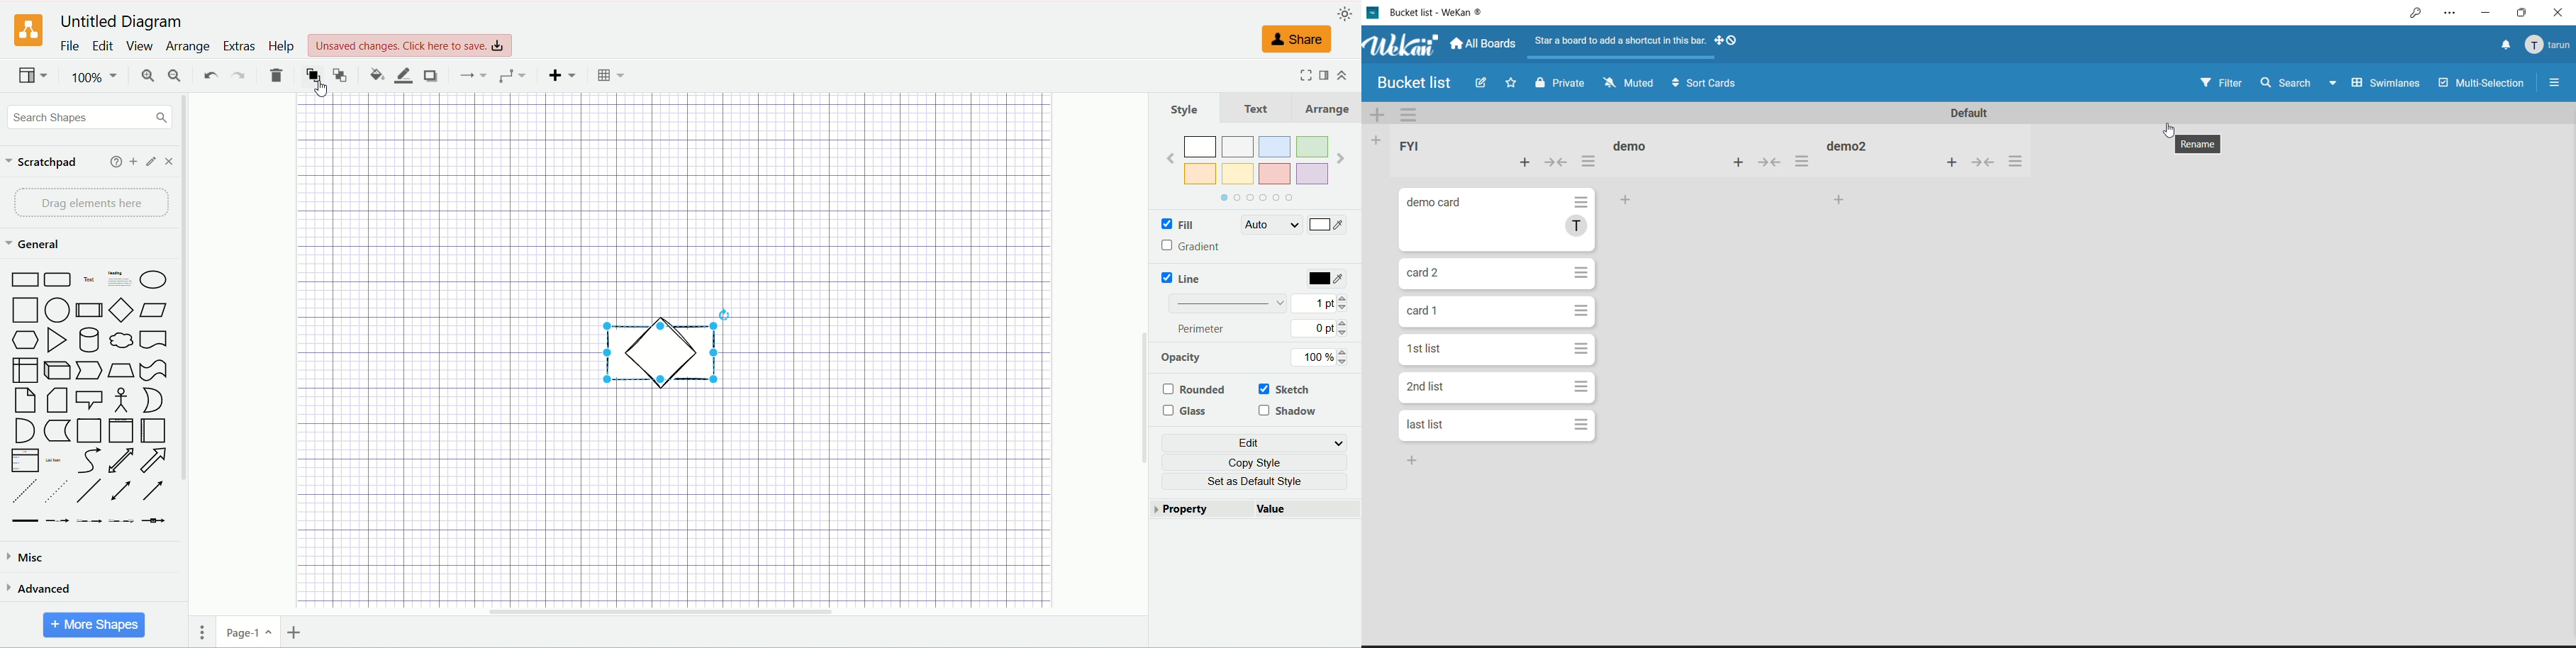 The width and height of the screenshot is (2576, 672). What do you see at coordinates (2503, 45) in the screenshot?
I see `notifications` at bounding box center [2503, 45].